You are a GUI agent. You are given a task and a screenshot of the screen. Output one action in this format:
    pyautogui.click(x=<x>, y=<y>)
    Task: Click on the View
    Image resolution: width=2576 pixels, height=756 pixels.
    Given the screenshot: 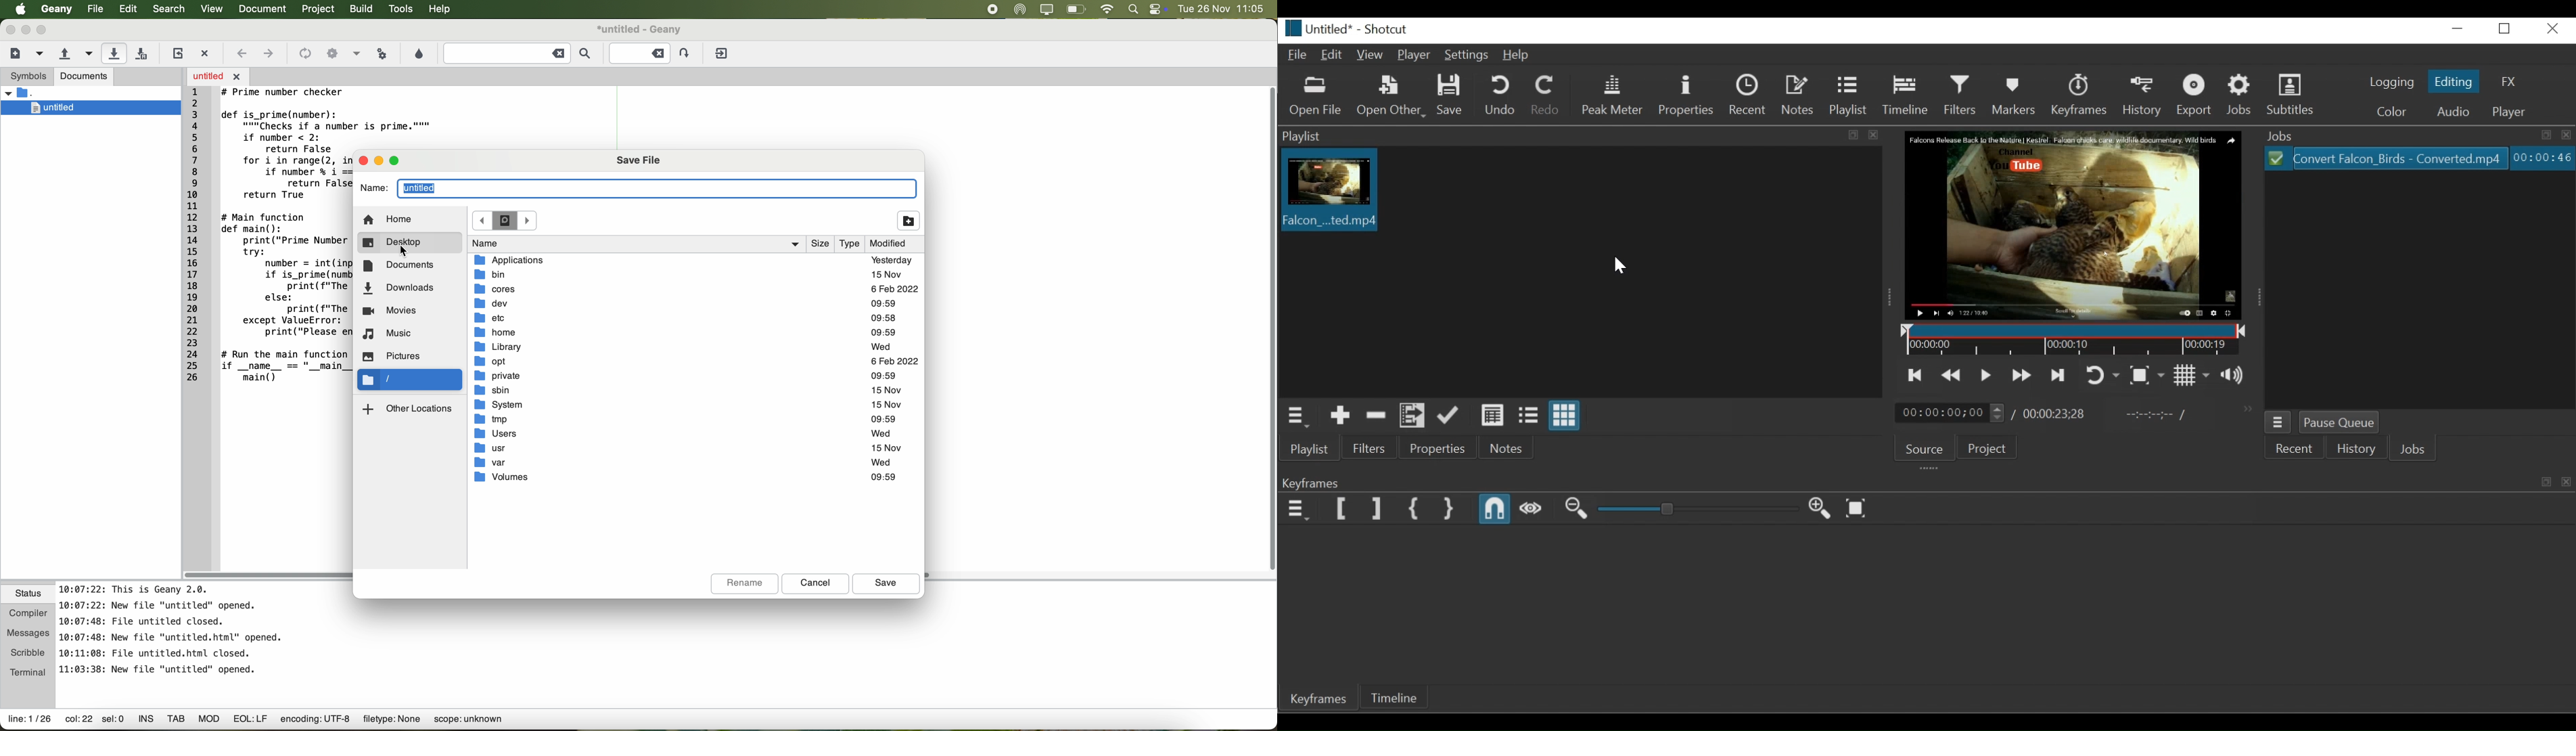 What is the action you would take?
    pyautogui.click(x=1370, y=55)
    